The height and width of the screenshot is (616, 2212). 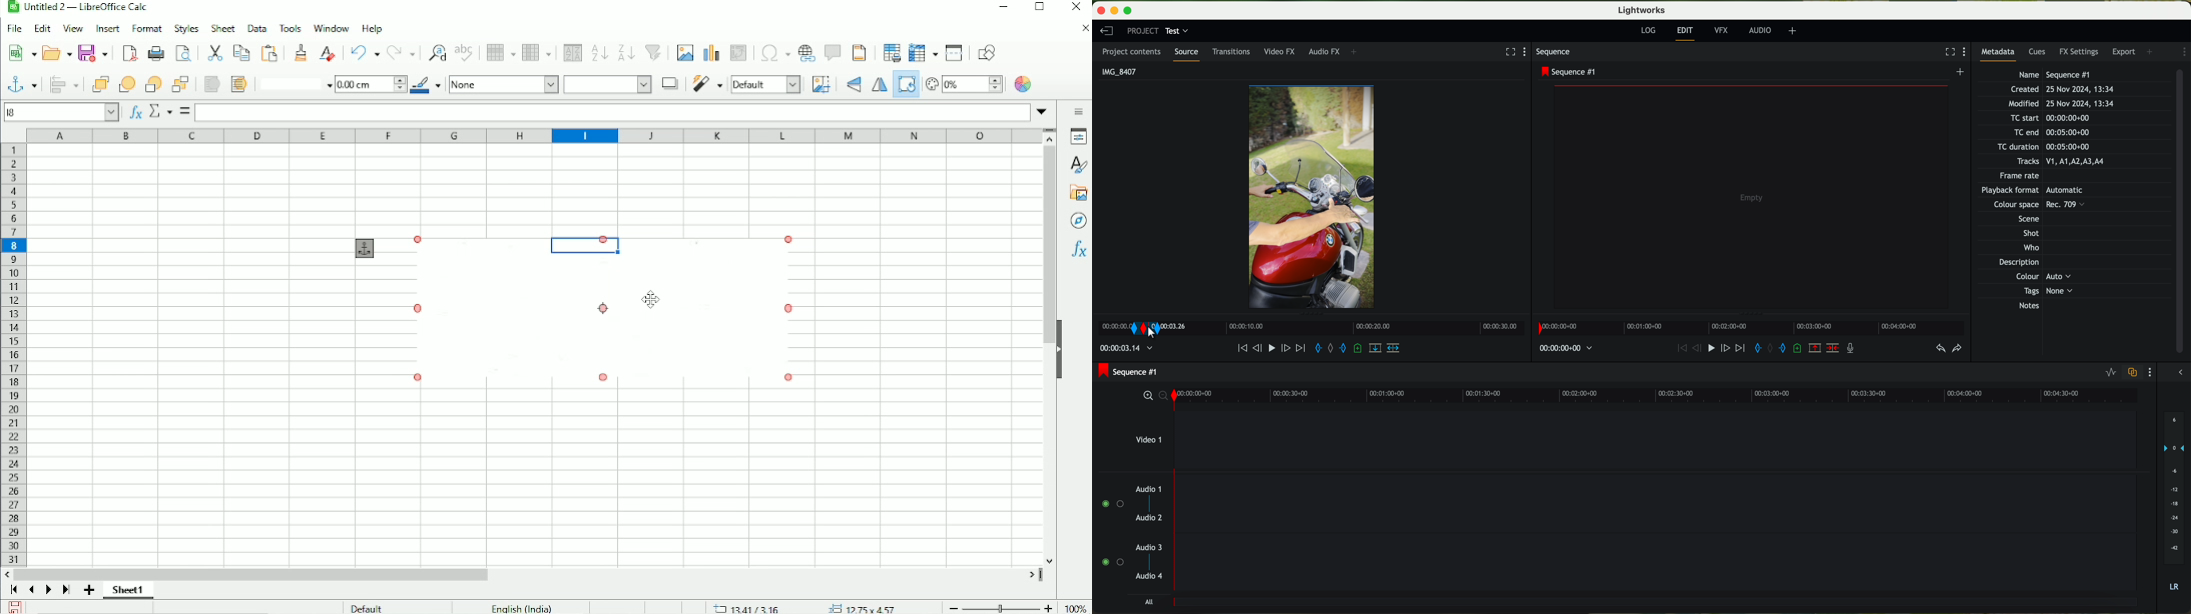 I want to click on Print, so click(x=155, y=53).